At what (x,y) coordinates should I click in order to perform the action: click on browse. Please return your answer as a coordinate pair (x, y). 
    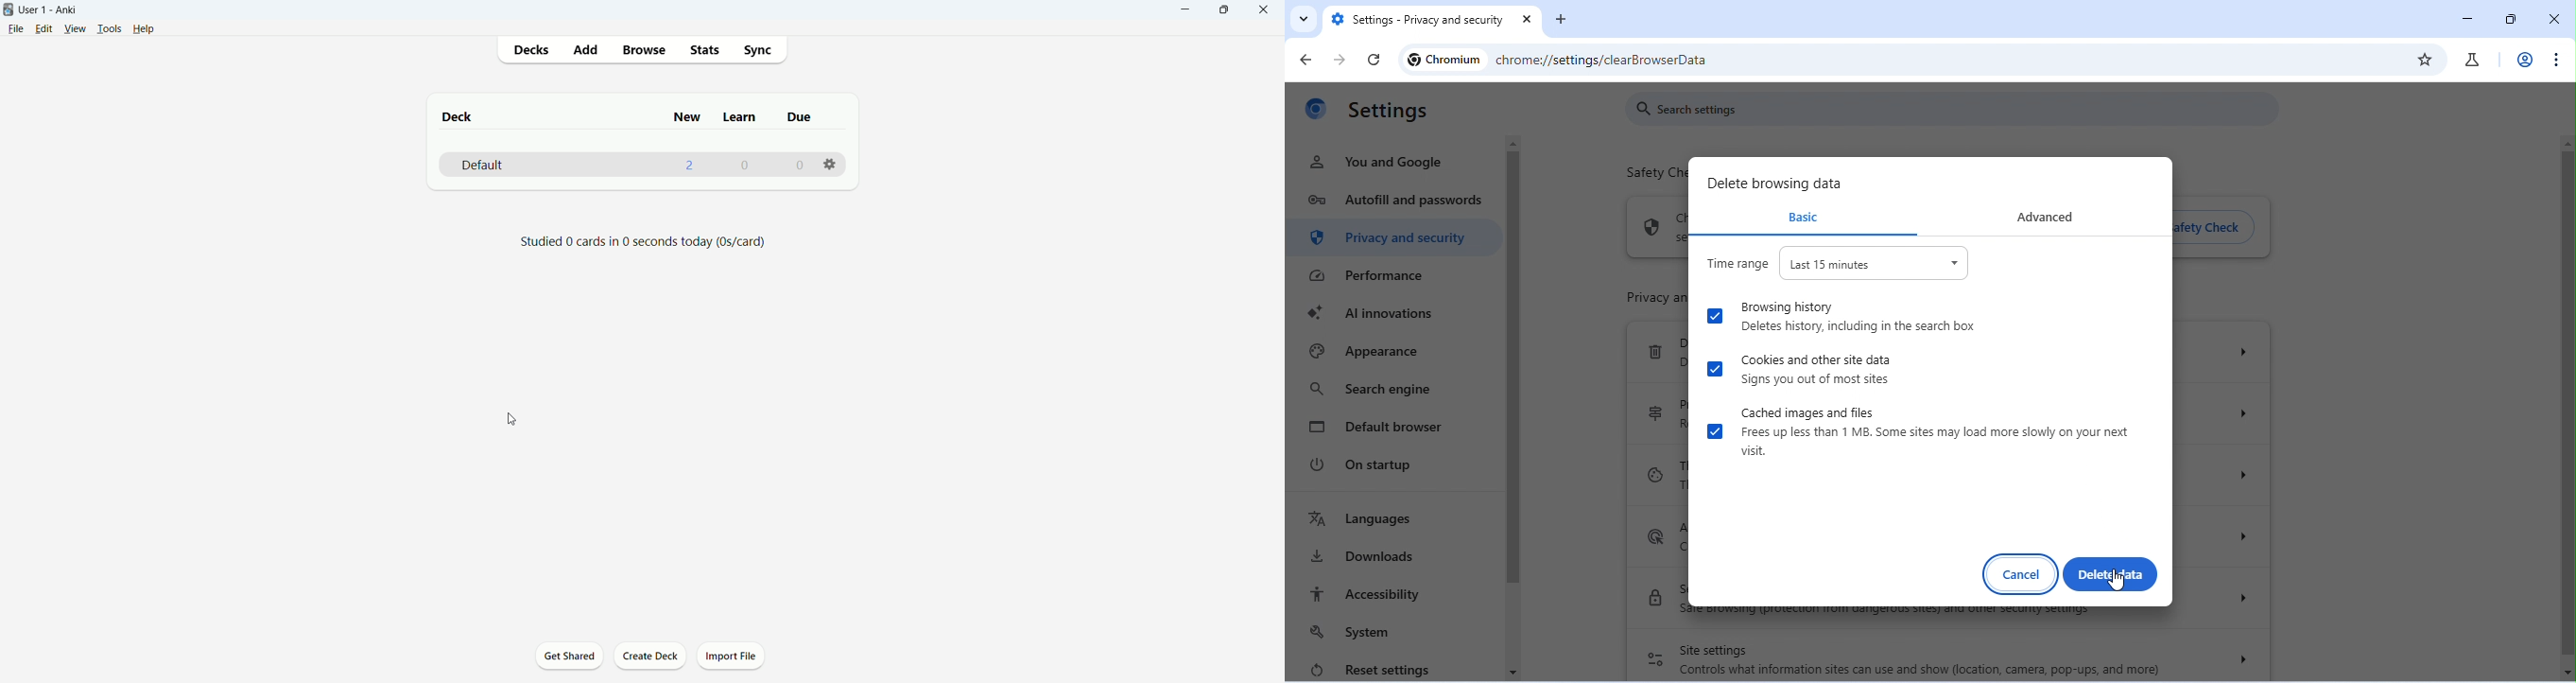
    Looking at the image, I should click on (644, 50).